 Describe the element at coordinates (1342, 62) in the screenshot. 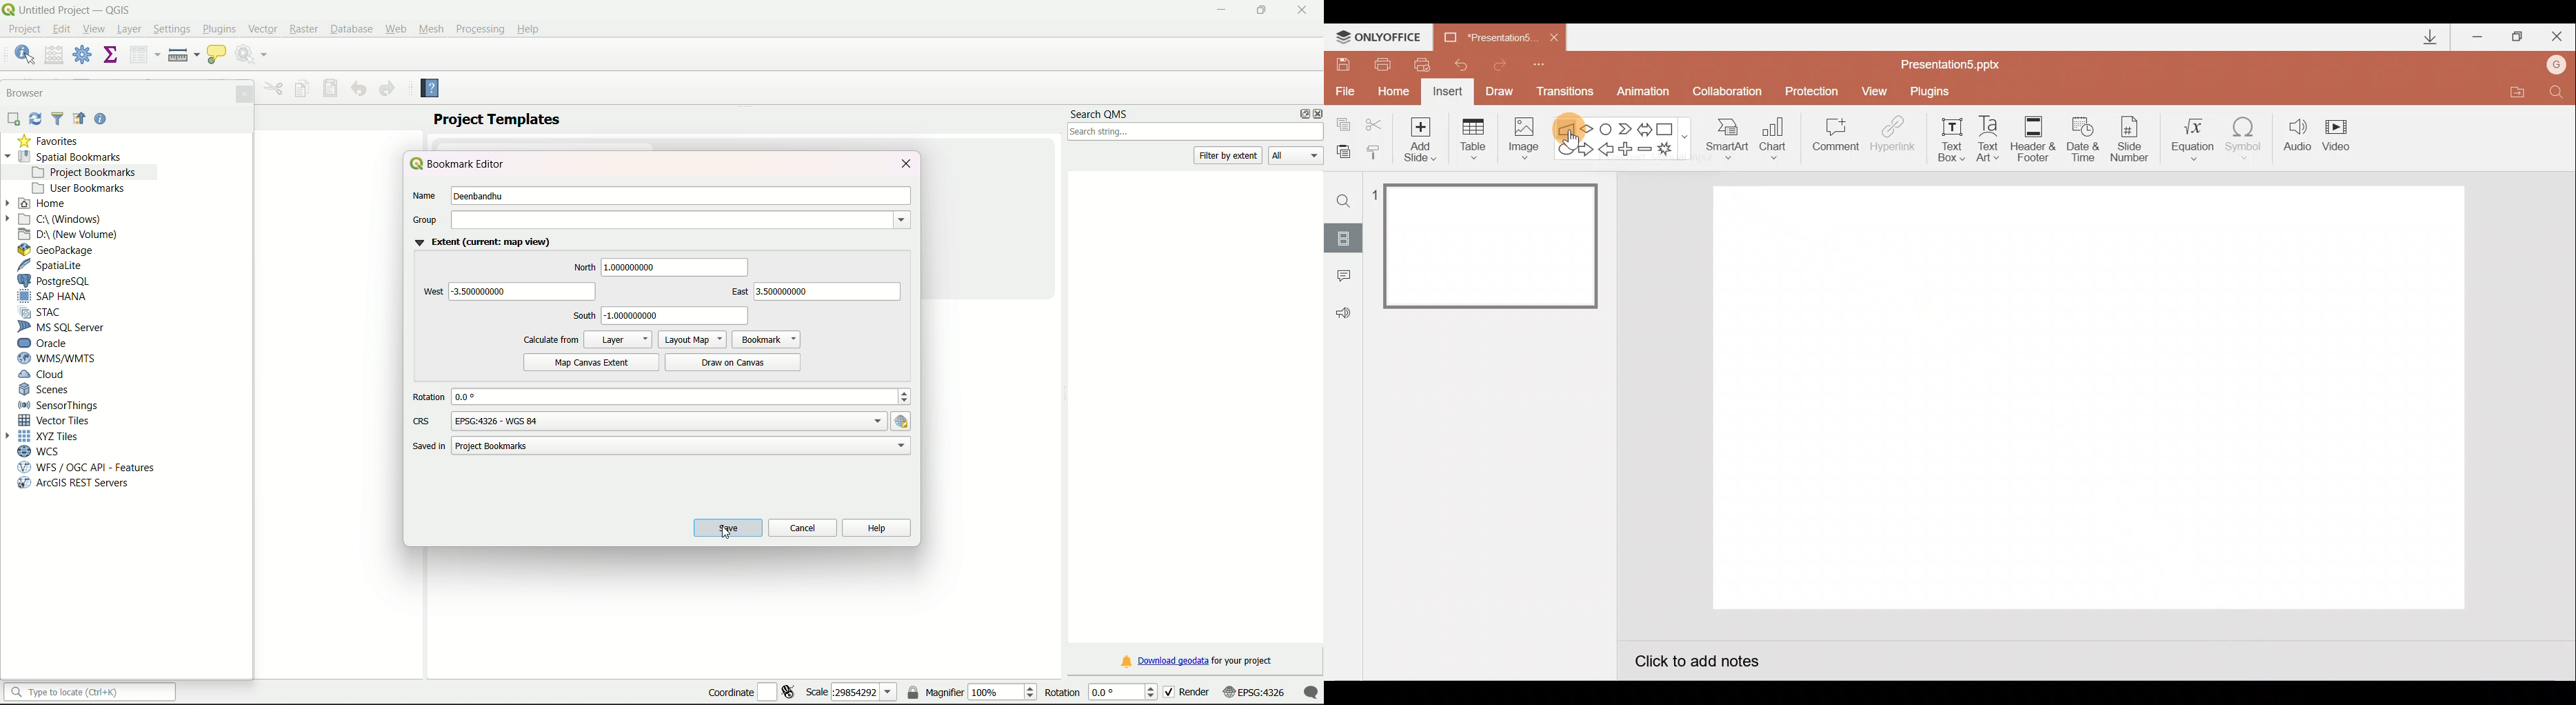

I see `Save` at that location.